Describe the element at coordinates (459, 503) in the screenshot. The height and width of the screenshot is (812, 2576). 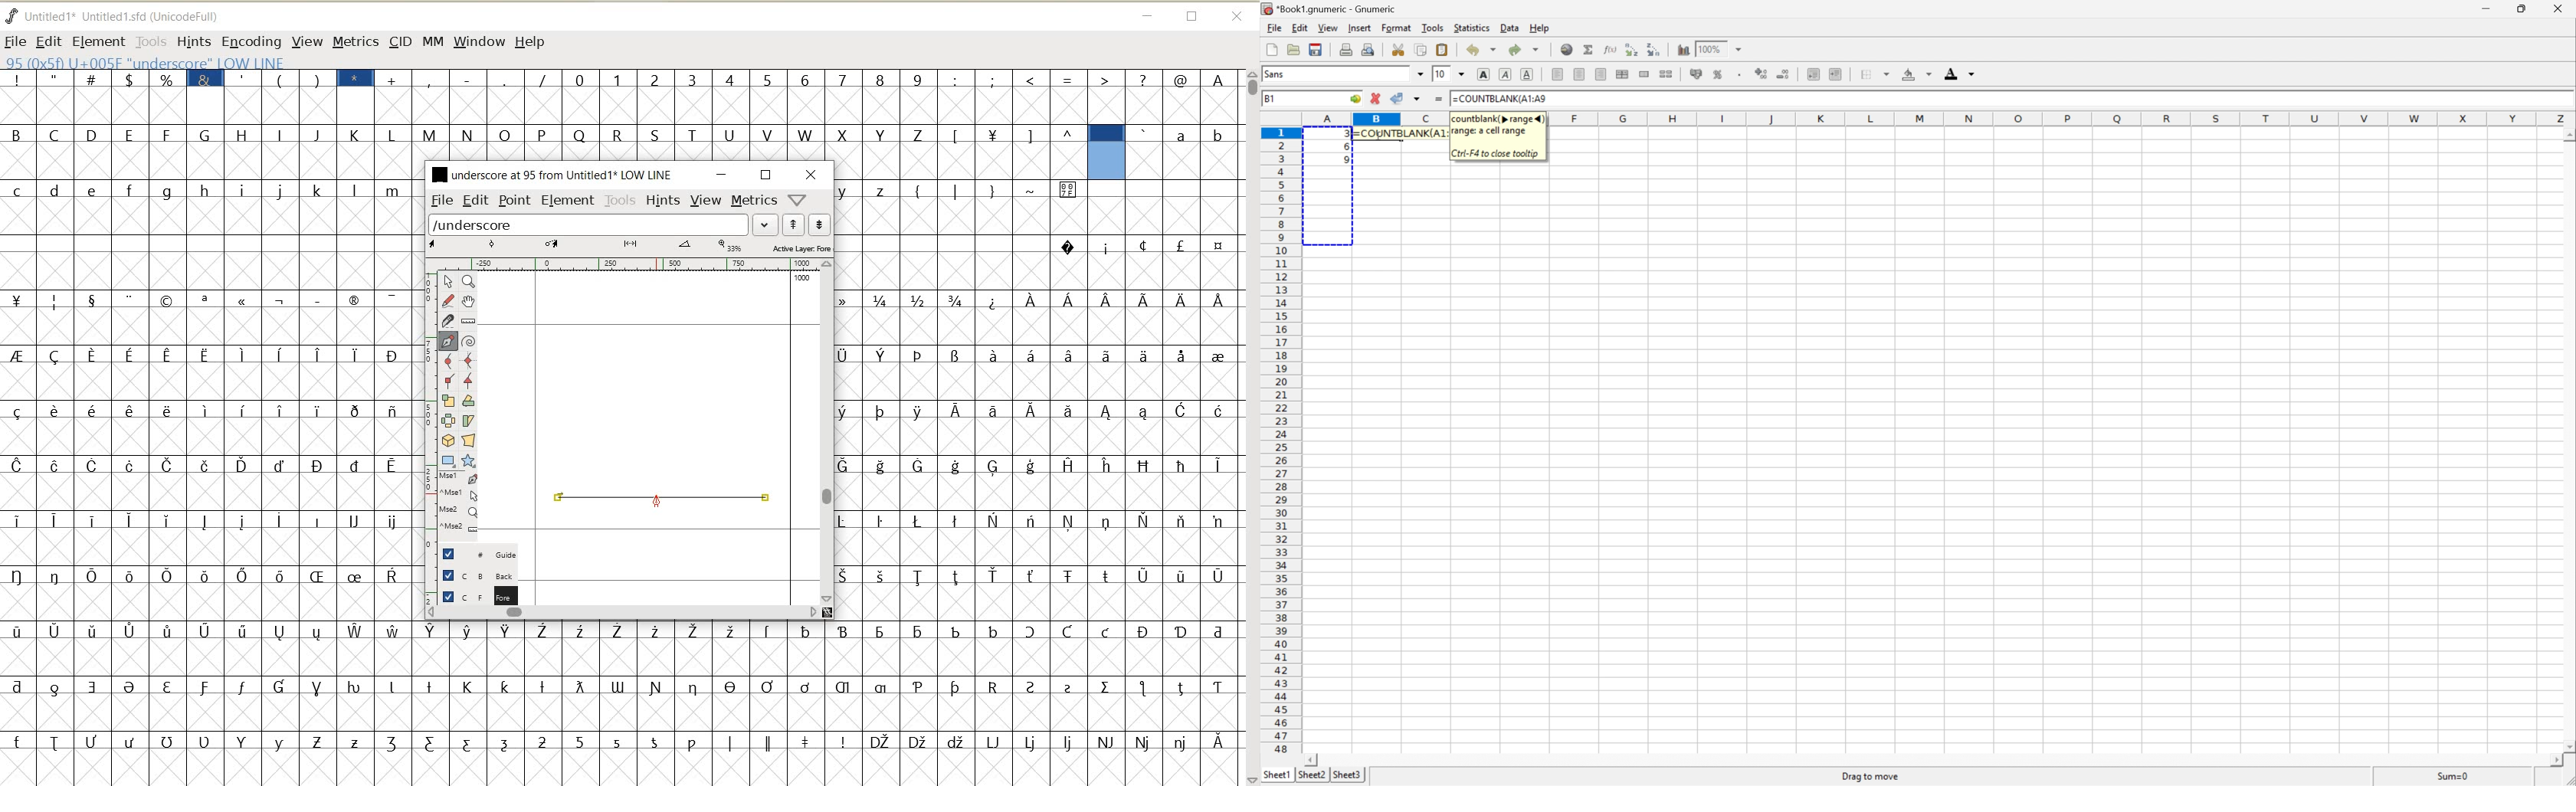
I see `cursor events on the opened outline window` at that location.